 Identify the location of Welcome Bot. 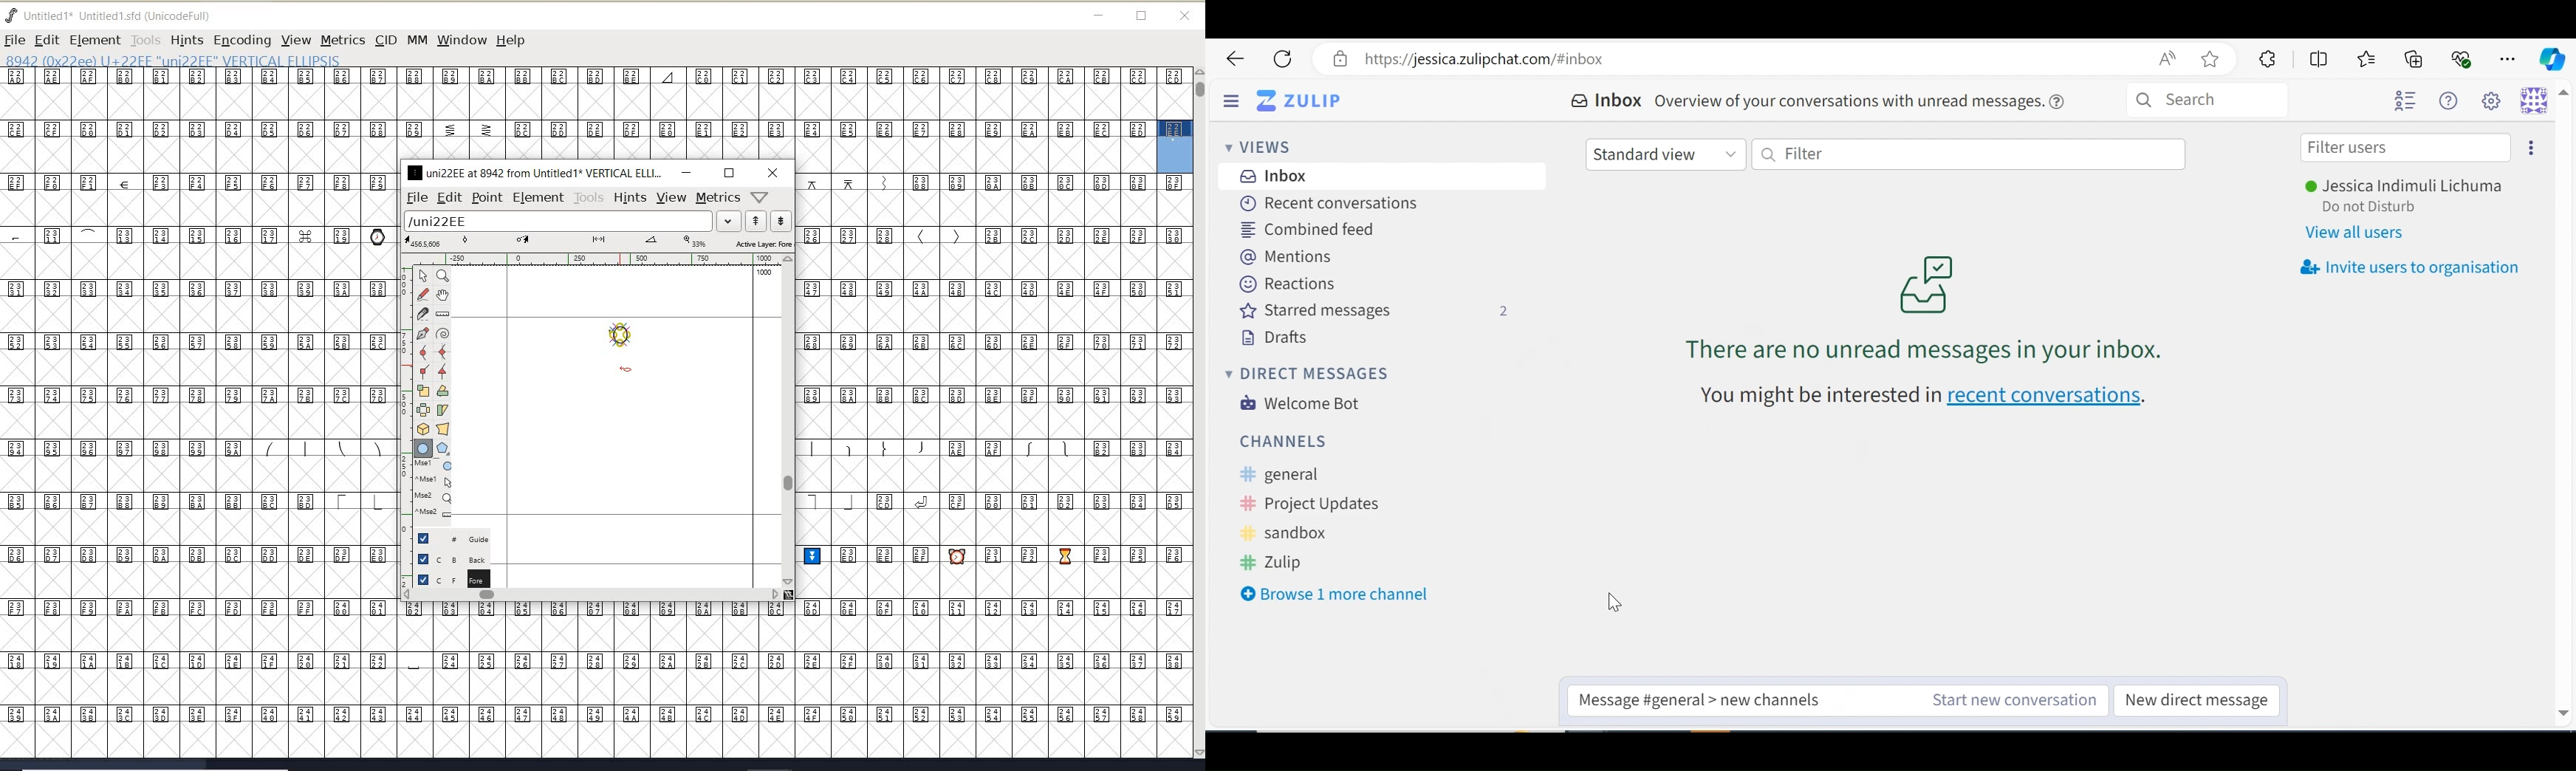
(1301, 403).